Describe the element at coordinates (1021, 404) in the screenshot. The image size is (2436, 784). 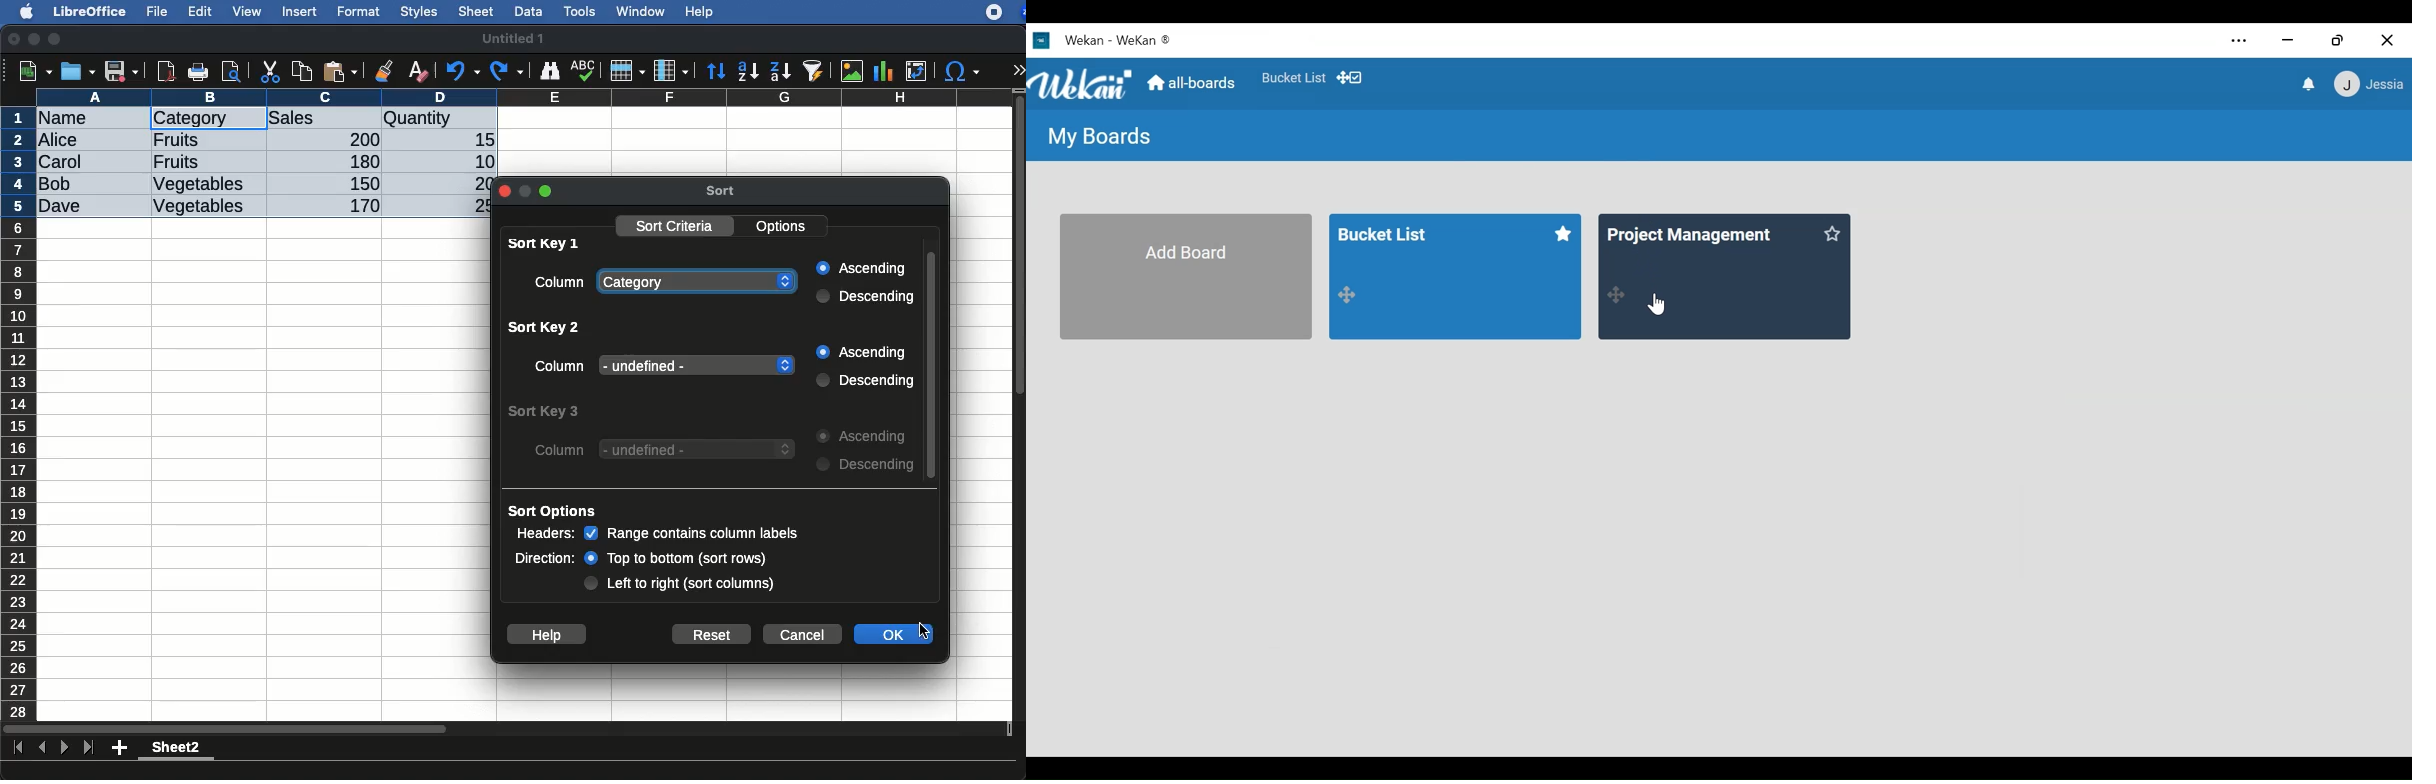
I see `scroll` at that location.